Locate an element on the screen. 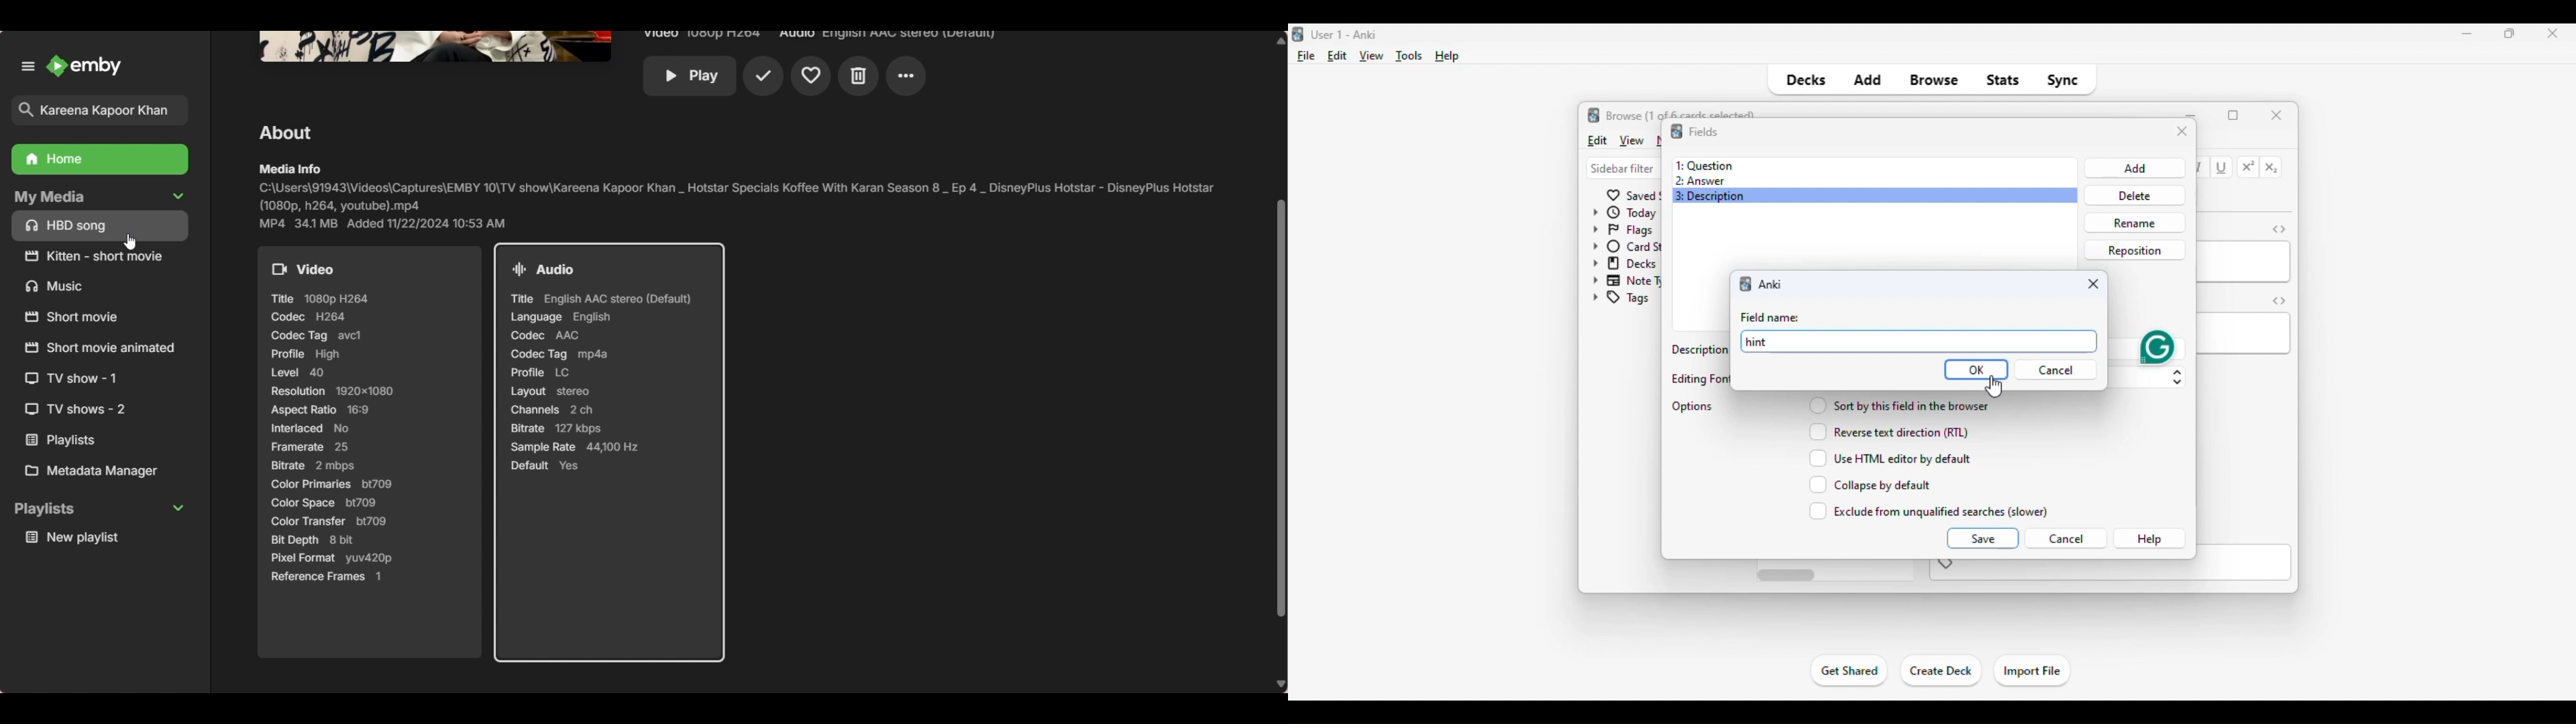 Image resolution: width=2576 pixels, height=728 pixels. logo is located at coordinates (1747, 283).